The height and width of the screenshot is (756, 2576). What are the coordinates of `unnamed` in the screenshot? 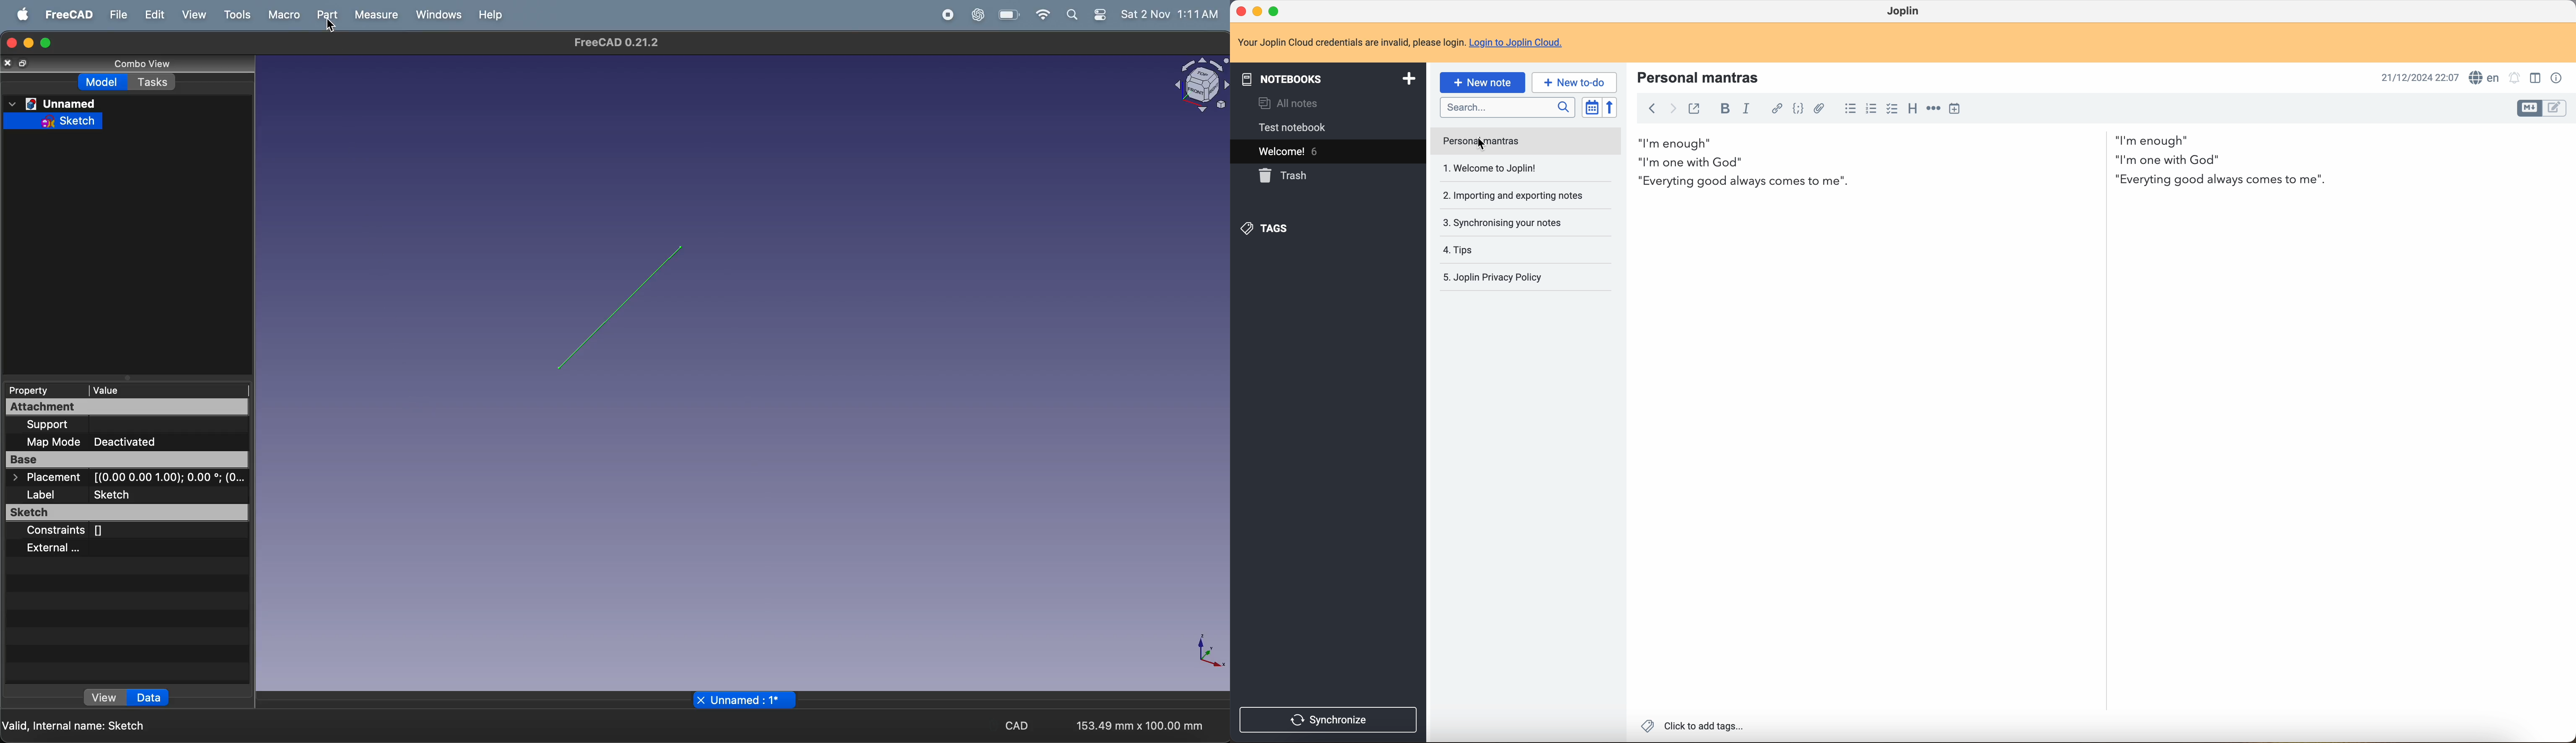 It's located at (54, 104).